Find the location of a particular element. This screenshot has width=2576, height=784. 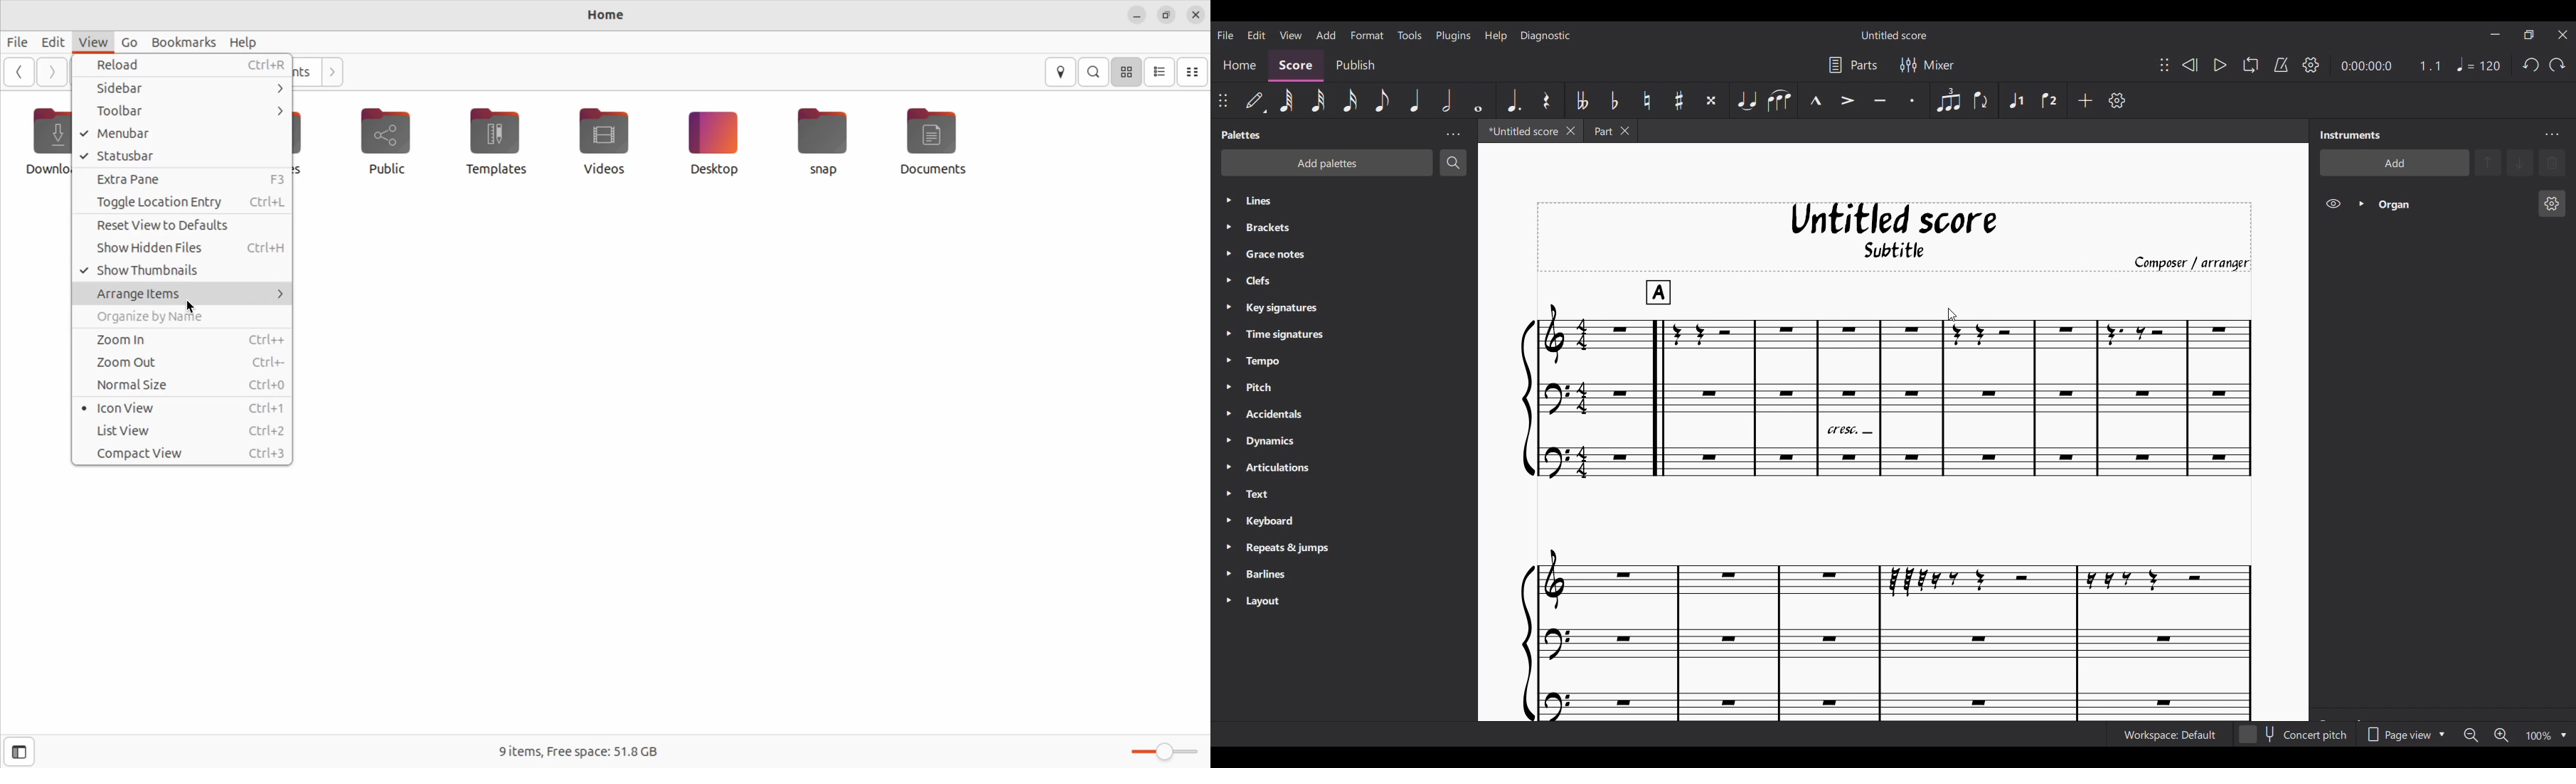

show thumb nails is located at coordinates (182, 272).